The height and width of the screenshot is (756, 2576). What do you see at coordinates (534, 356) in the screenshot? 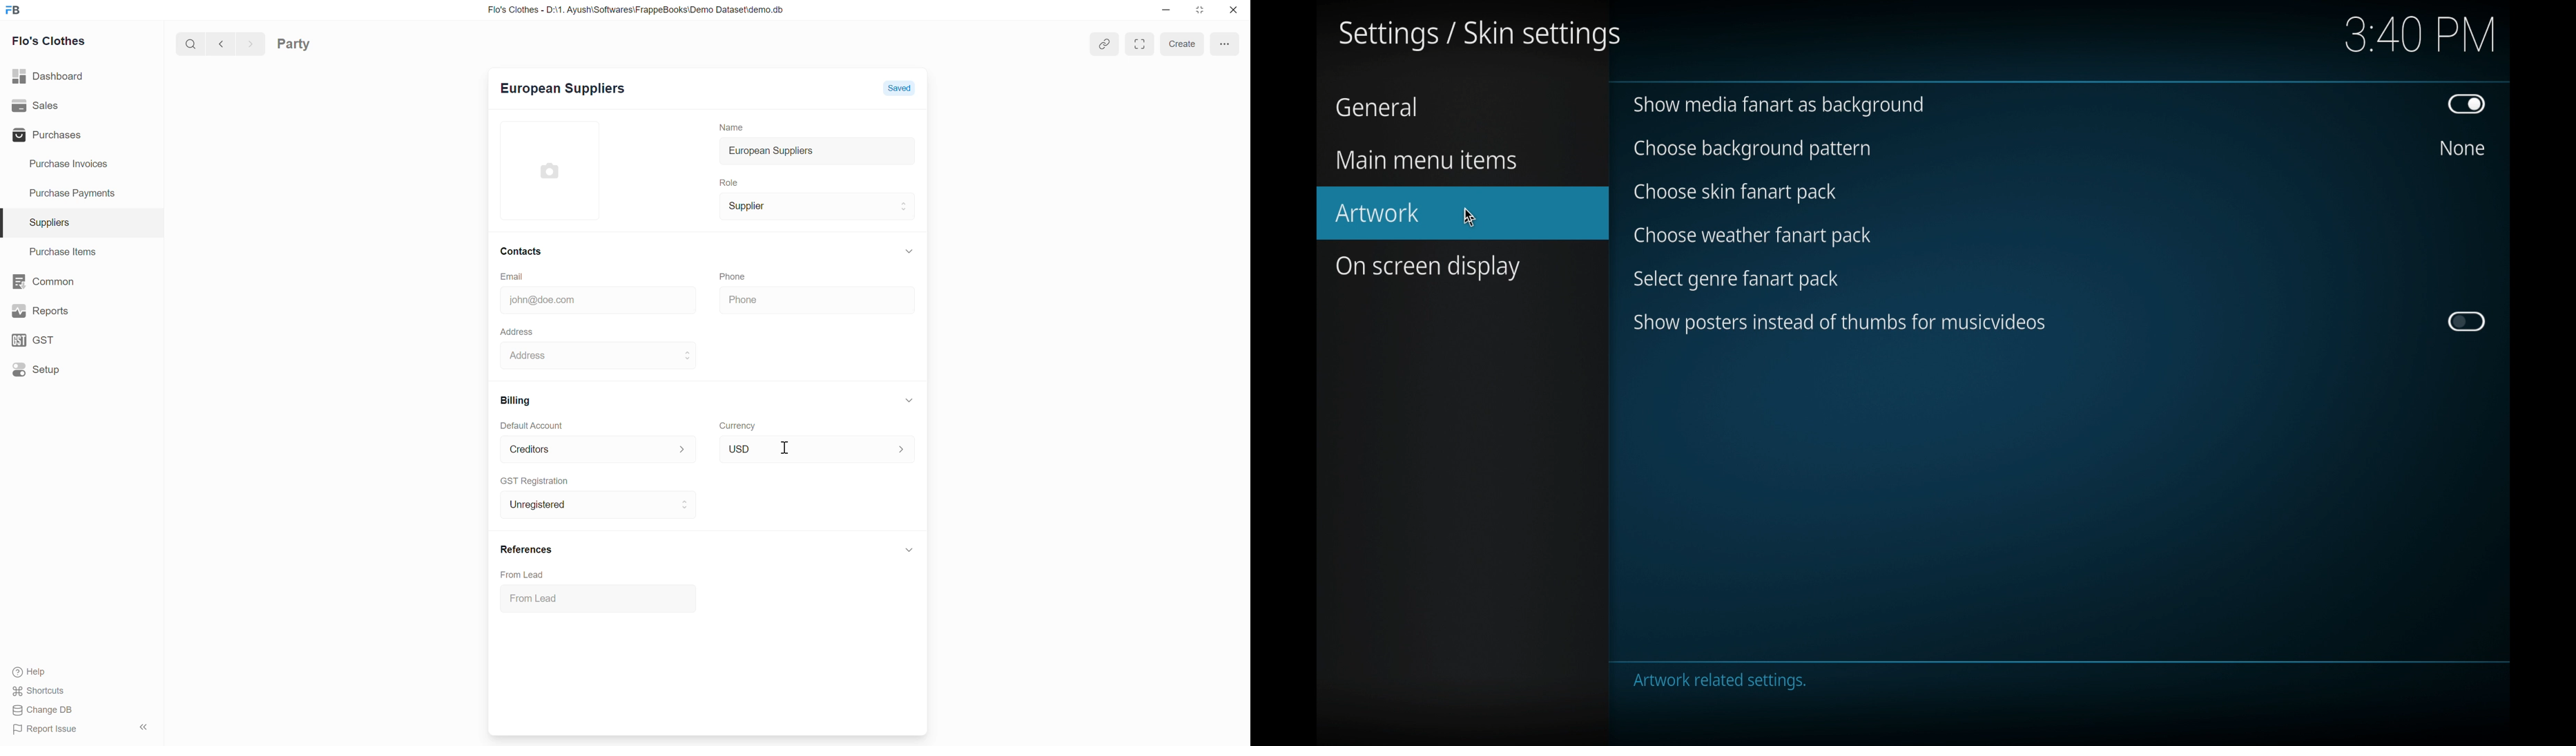
I see `Address` at bounding box center [534, 356].